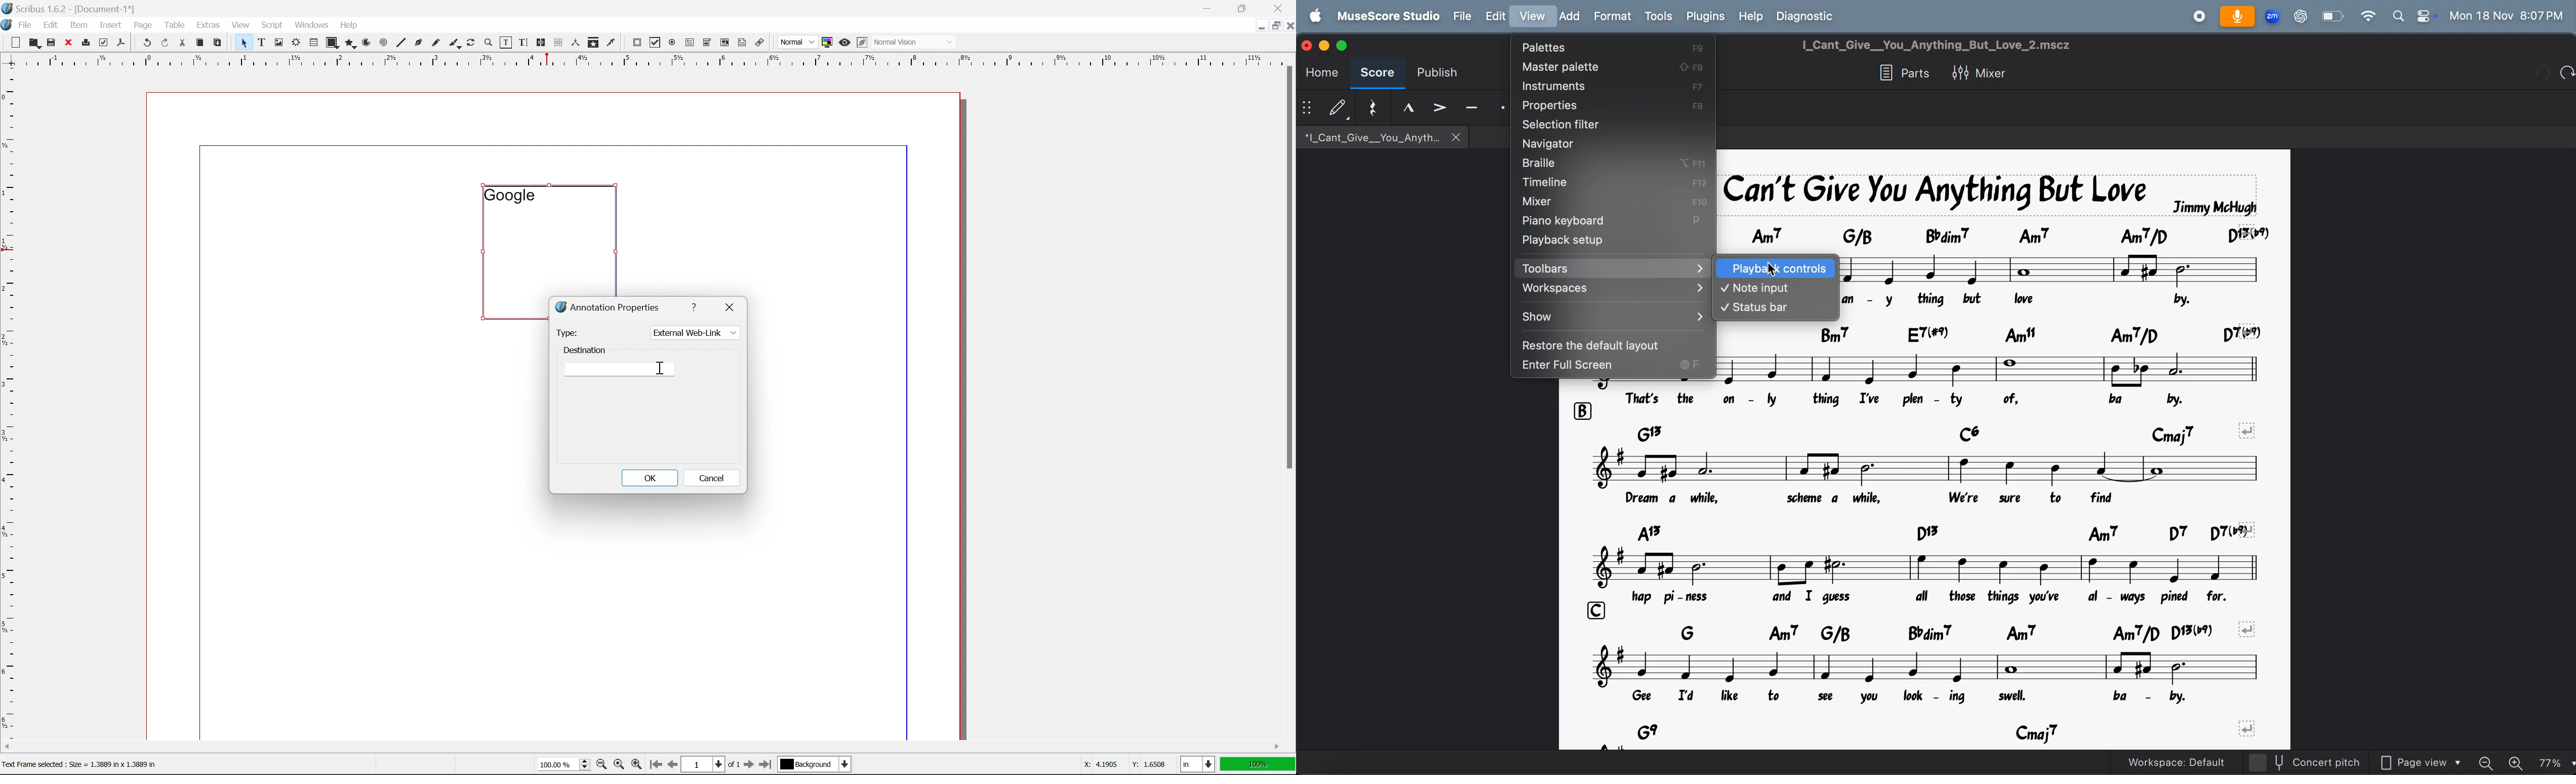  I want to click on text frame, so click(262, 42).